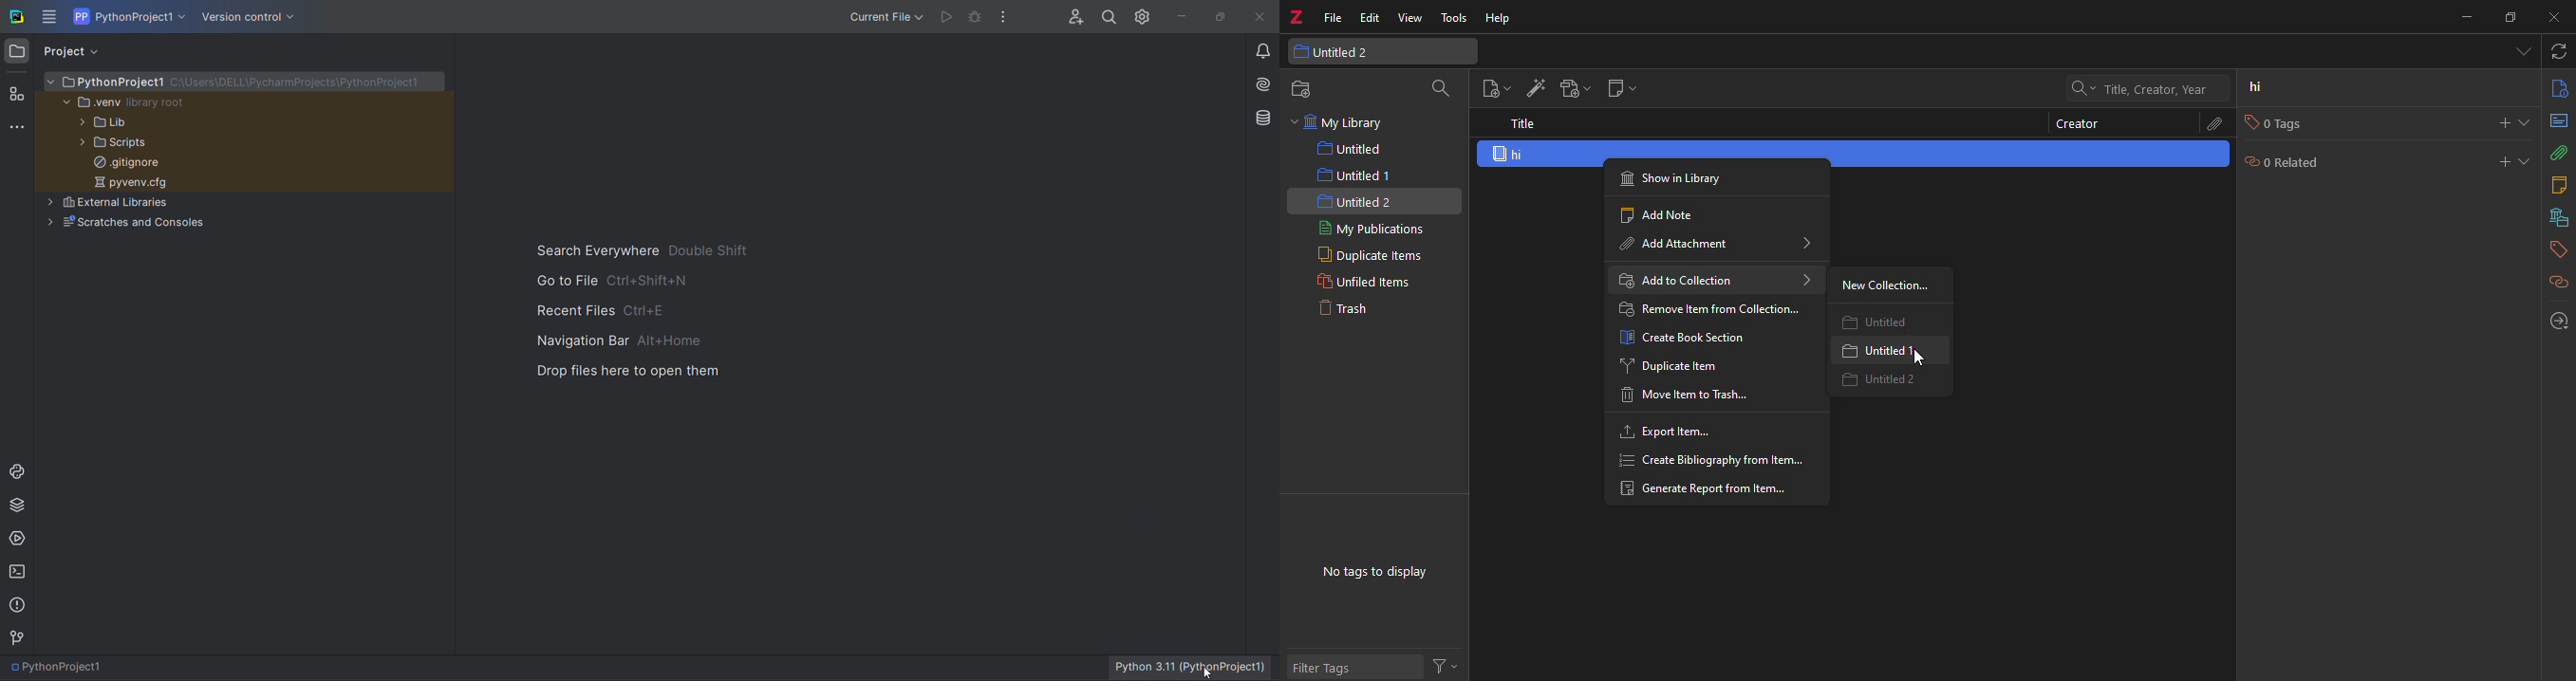  I want to click on new collection, so click(1303, 89).